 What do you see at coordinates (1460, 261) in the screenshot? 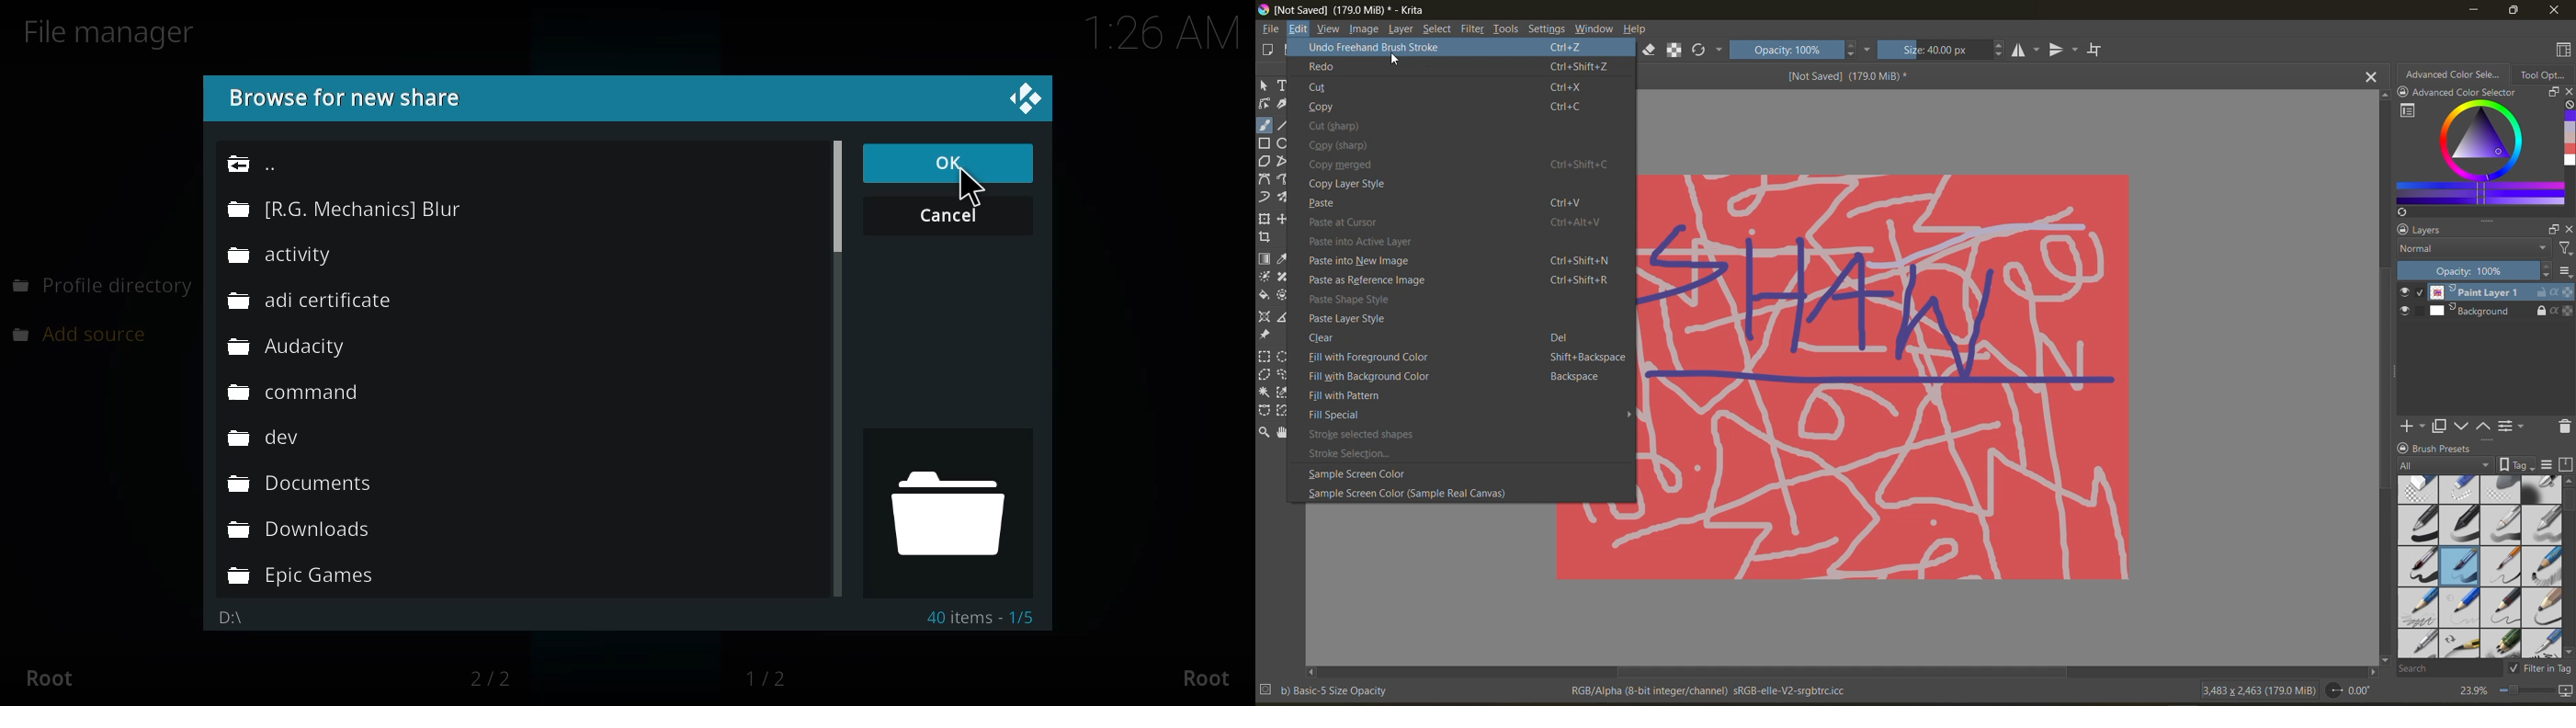
I see `paste into new image   Ctrl+Shift+N` at bounding box center [1460, 261].